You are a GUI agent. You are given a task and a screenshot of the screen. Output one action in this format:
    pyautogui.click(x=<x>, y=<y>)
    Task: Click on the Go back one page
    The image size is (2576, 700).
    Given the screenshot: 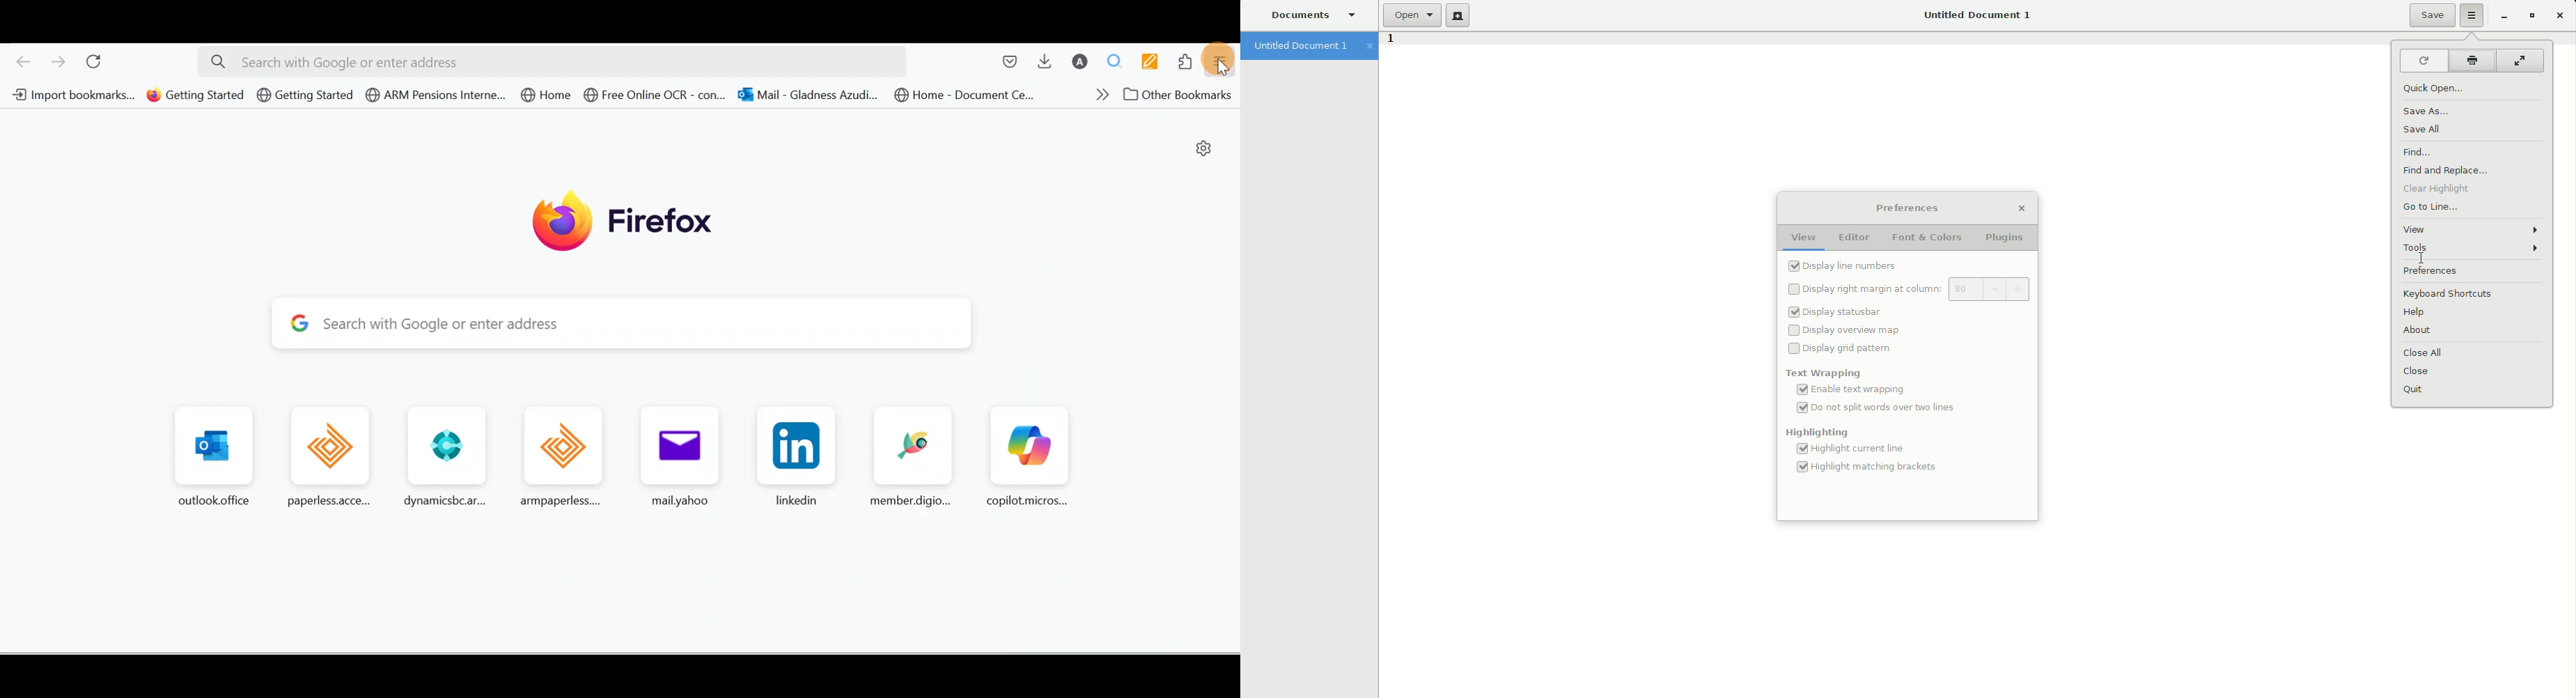 What is the action you would take?
    pyautogui.click(x=23, y=59)
    